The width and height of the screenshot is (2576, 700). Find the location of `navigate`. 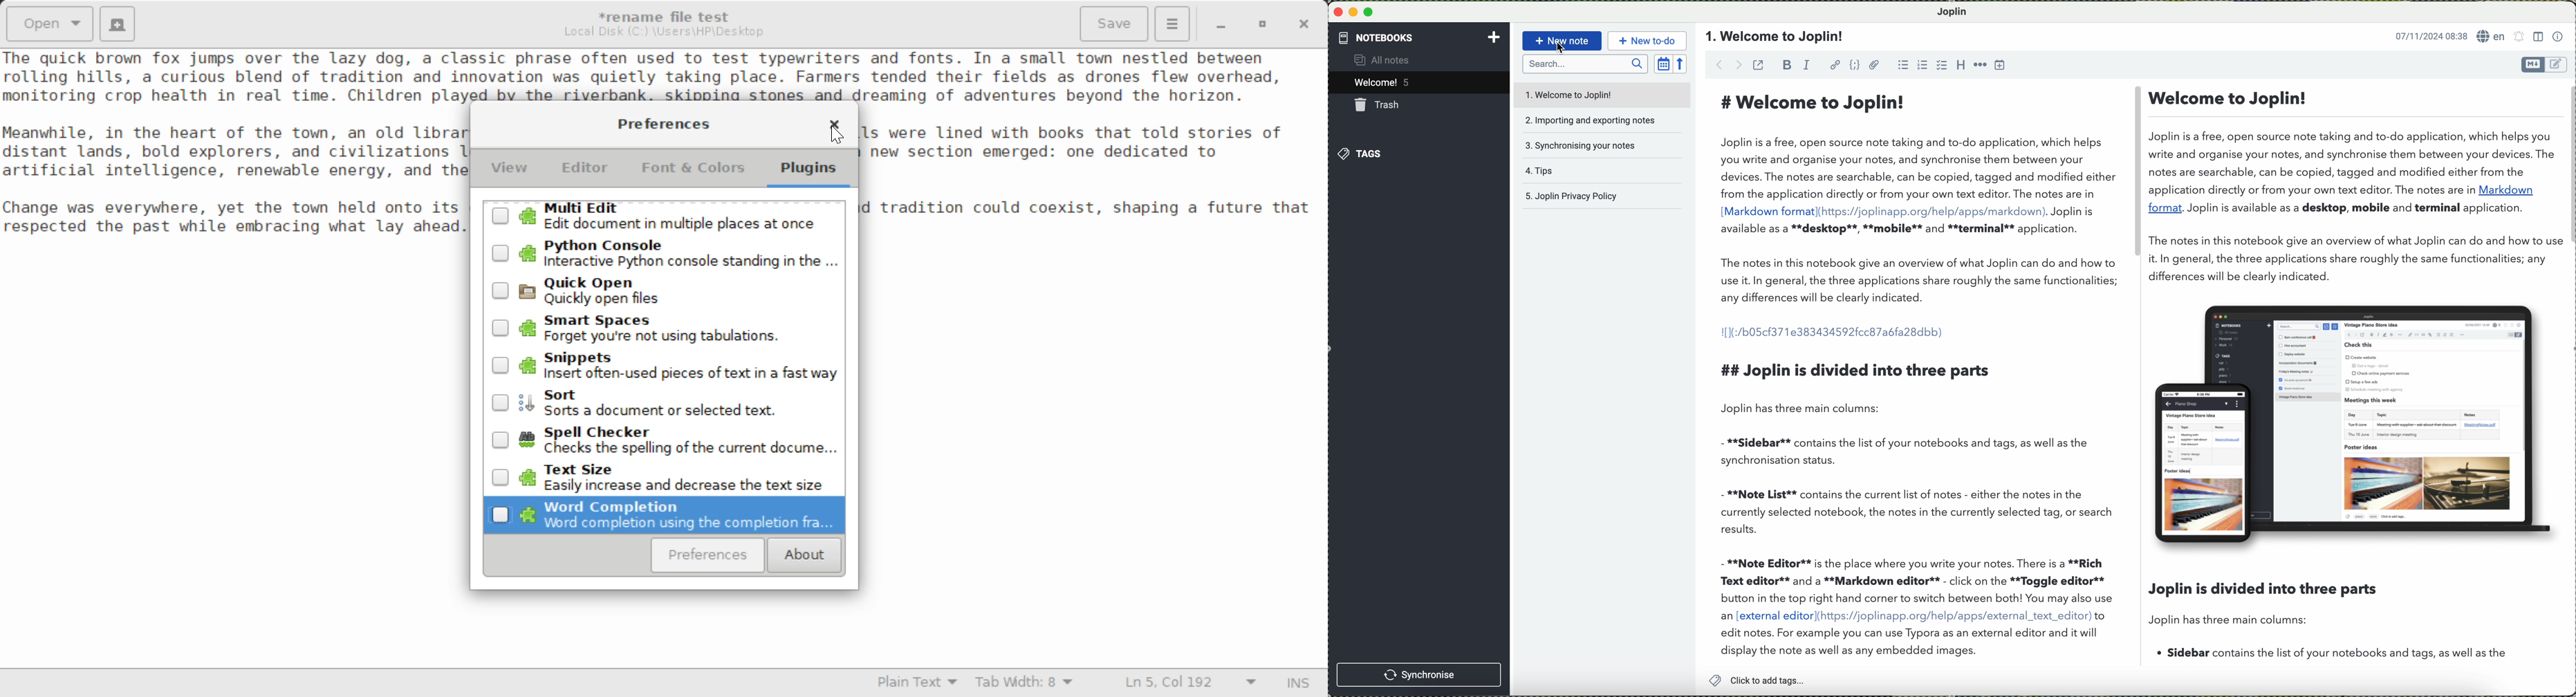

navigate is located at coordinates (1722, 66).